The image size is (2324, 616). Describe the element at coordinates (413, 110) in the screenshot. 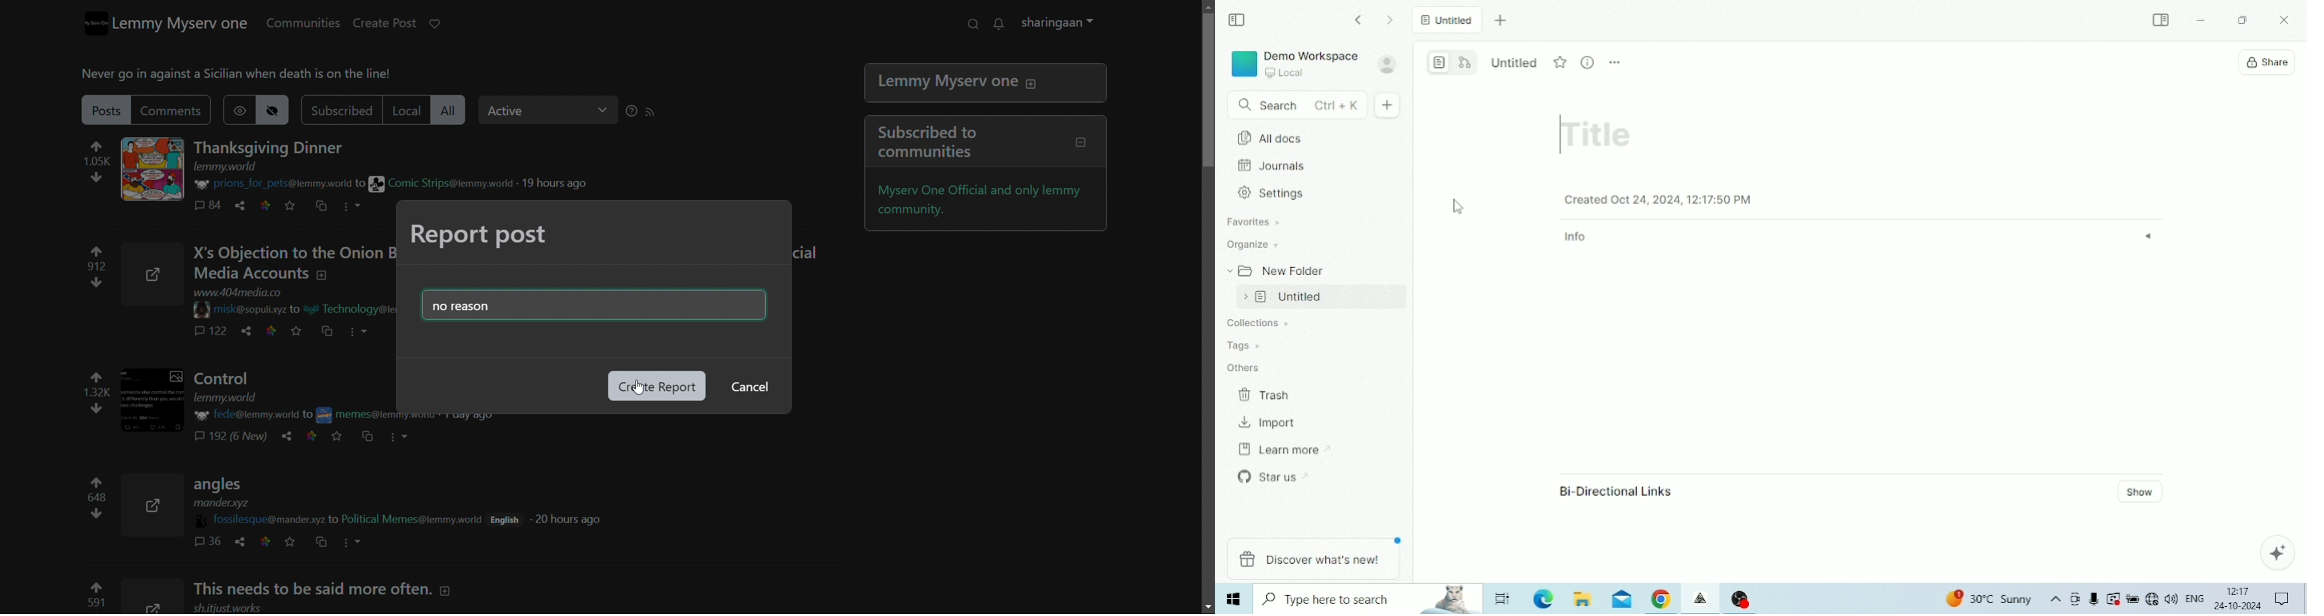

I see `local` at that location.